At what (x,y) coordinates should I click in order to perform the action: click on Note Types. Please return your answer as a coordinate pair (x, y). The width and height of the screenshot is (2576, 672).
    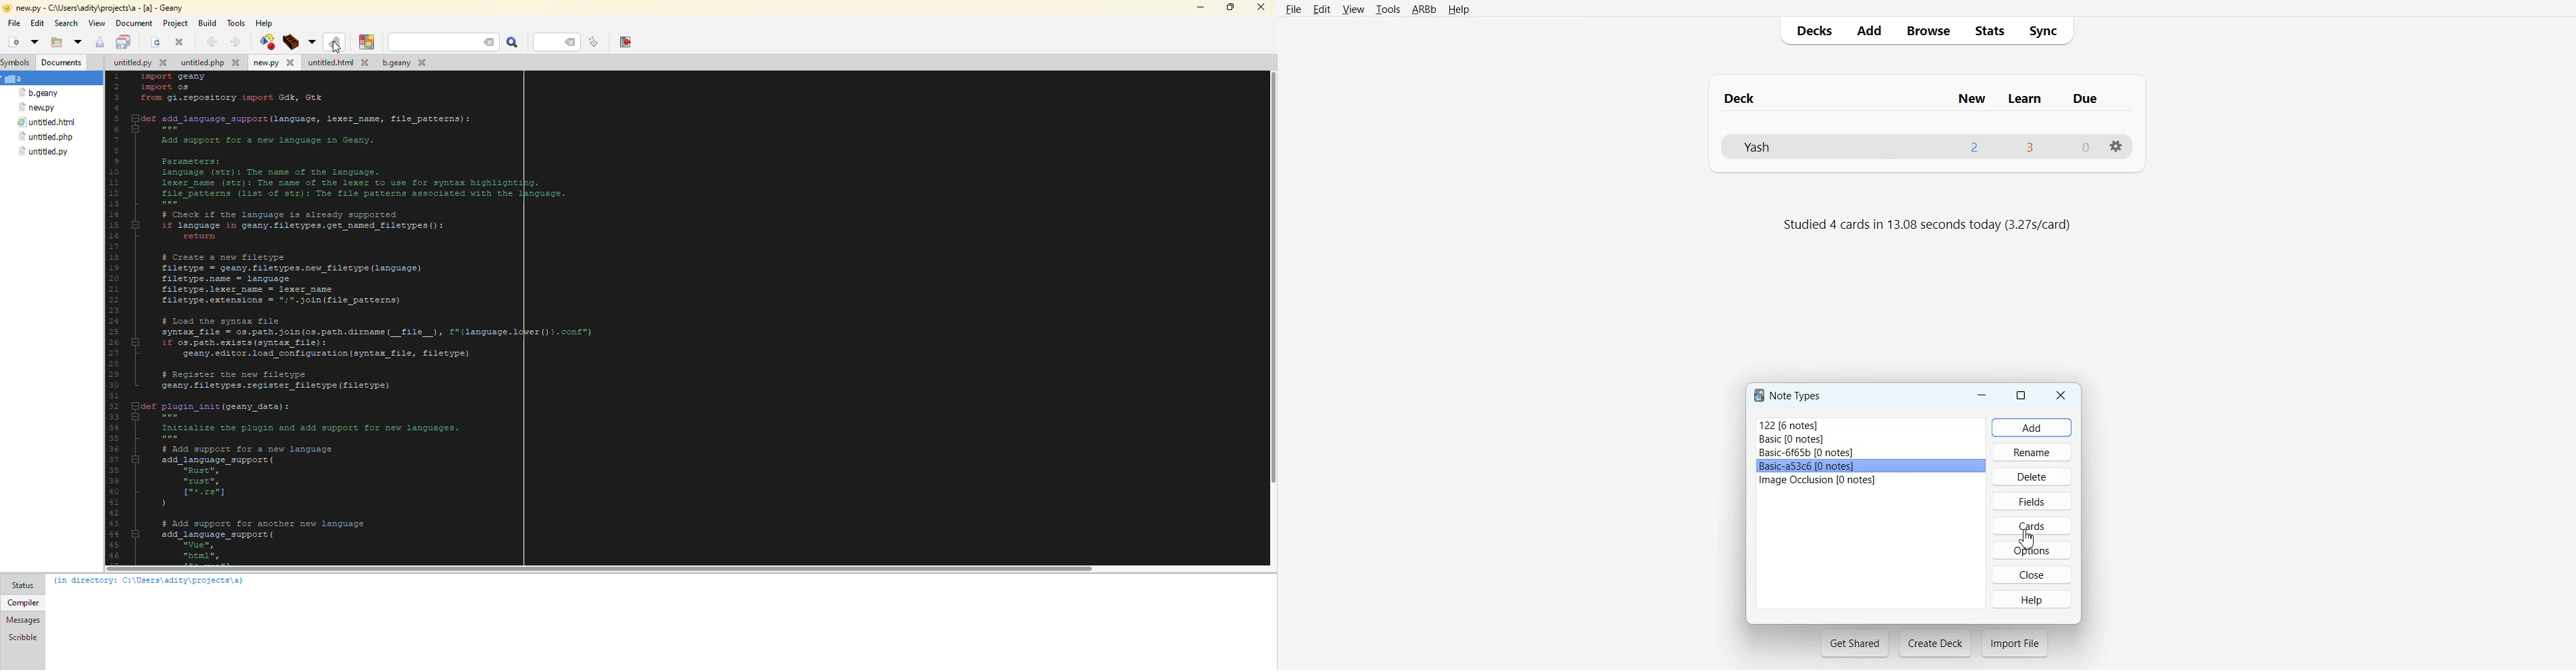
    Looking at the image, I should click on (1789, 395).